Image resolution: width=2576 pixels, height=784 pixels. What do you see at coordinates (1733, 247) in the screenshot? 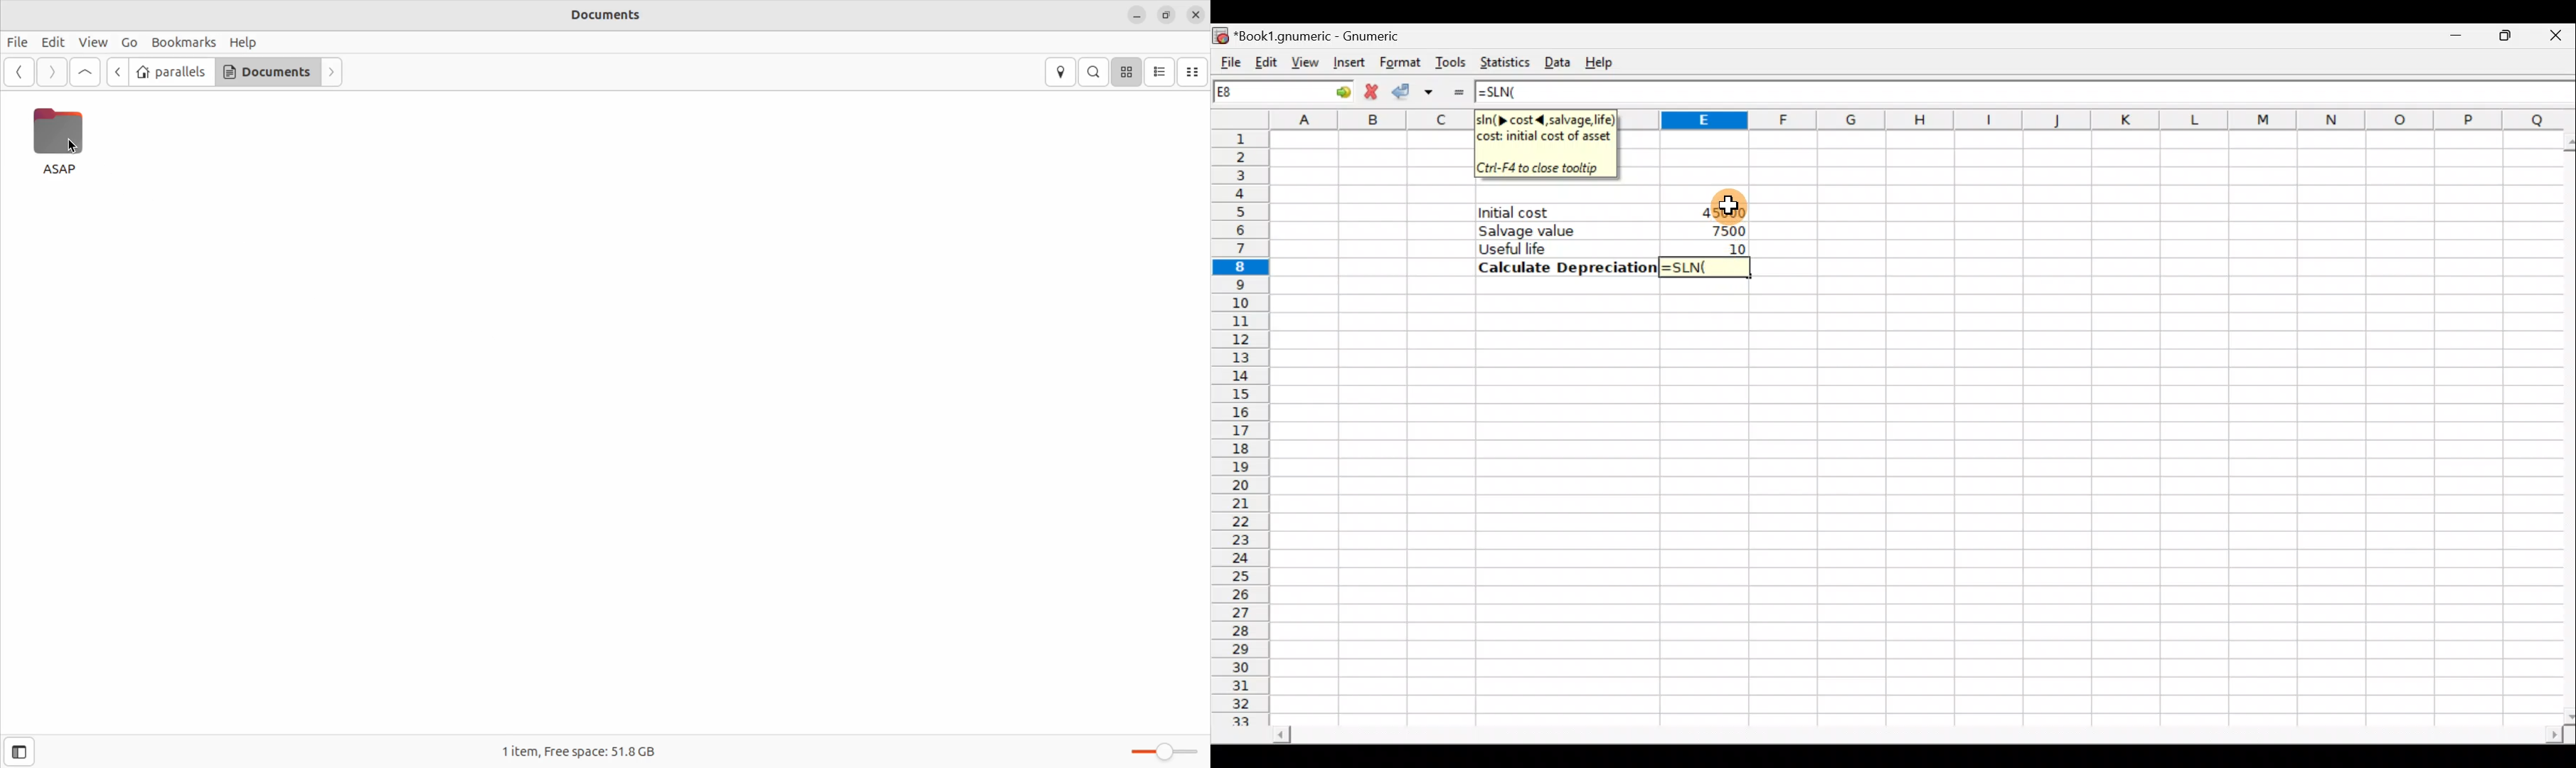
I see `10` at bounding box center [1733, 247].